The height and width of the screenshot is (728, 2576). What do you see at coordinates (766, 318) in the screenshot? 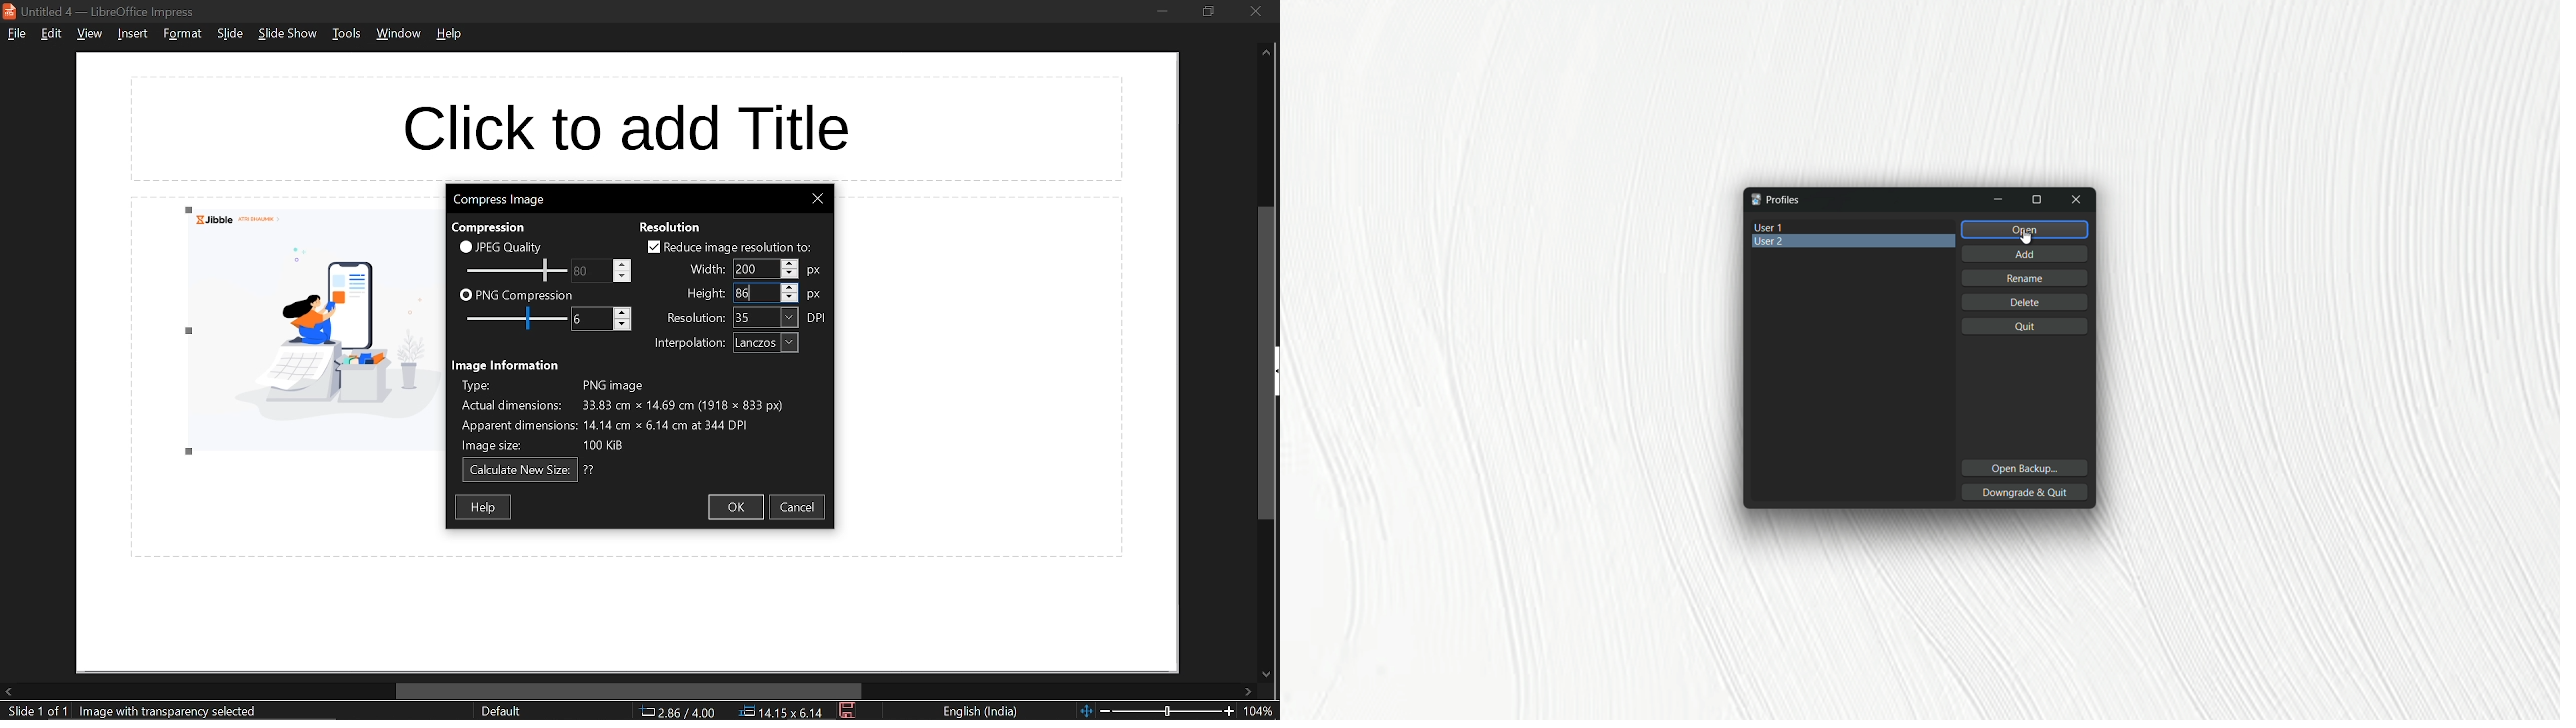
I see `resolution` at bounding box center [766, 318].